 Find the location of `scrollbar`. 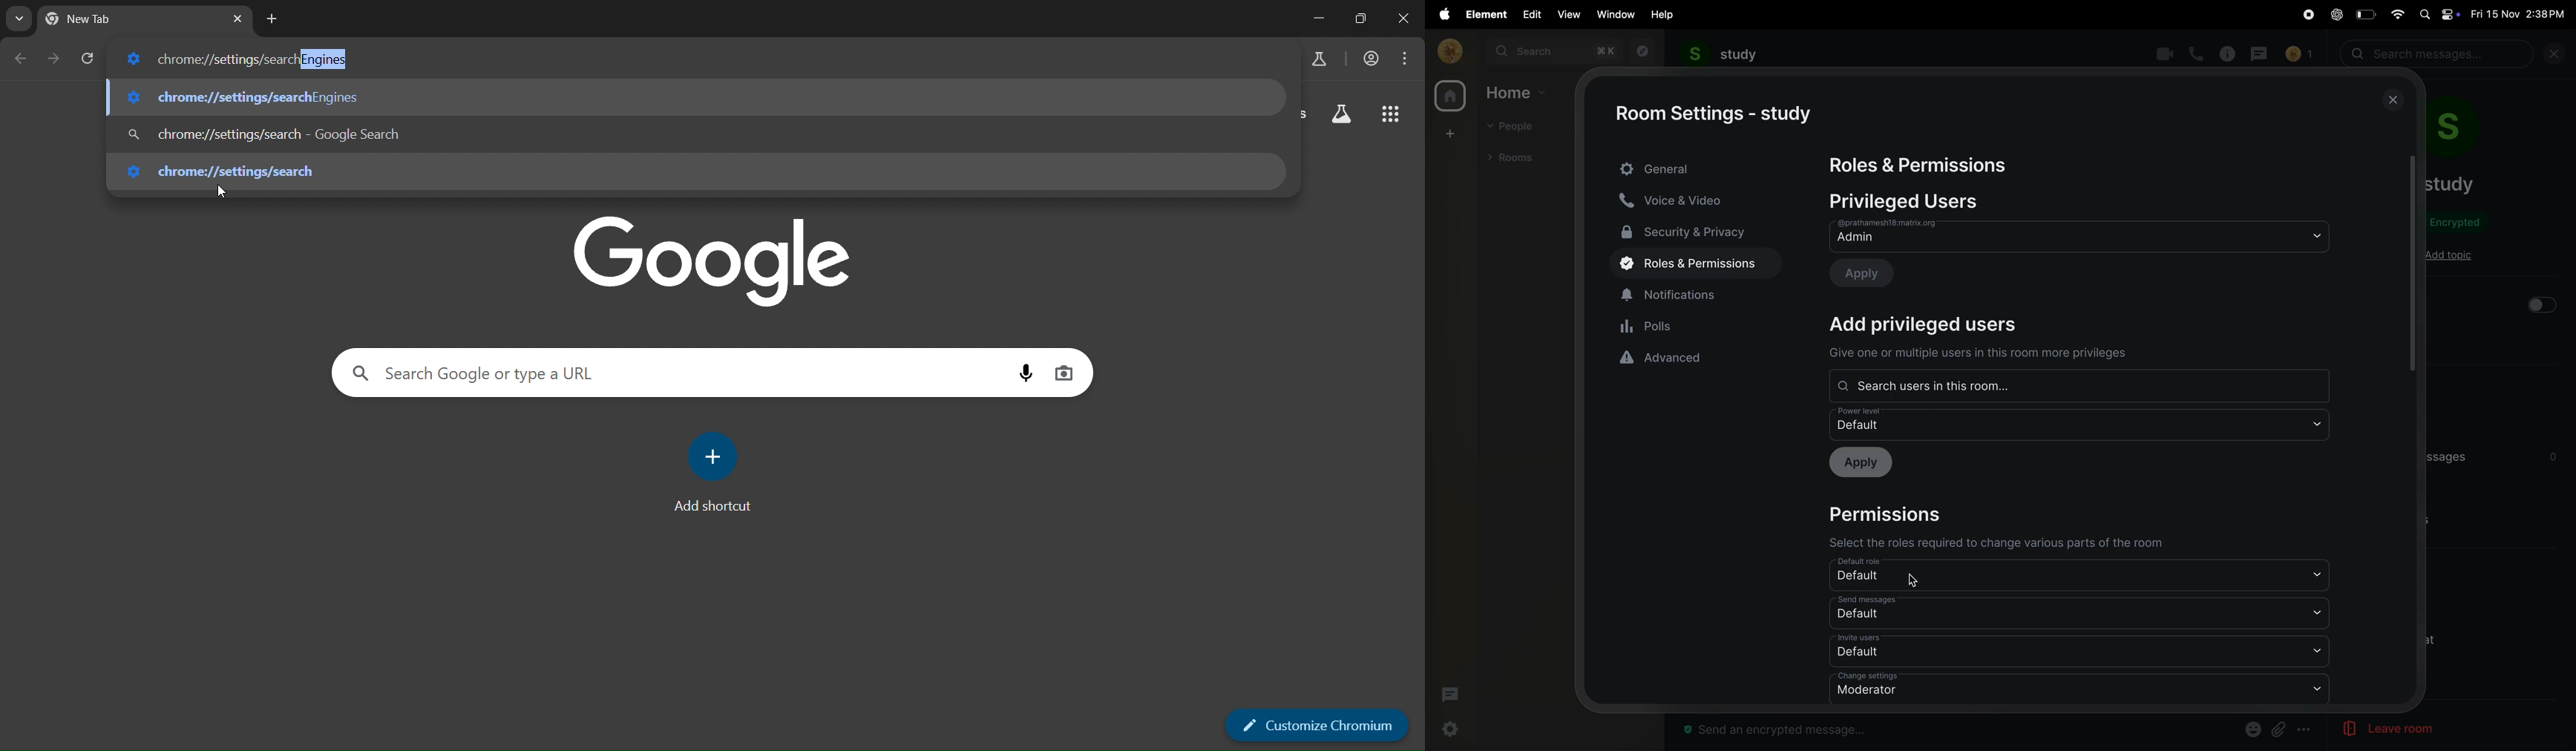

scrollbar is located at coordinates (2412, 263).